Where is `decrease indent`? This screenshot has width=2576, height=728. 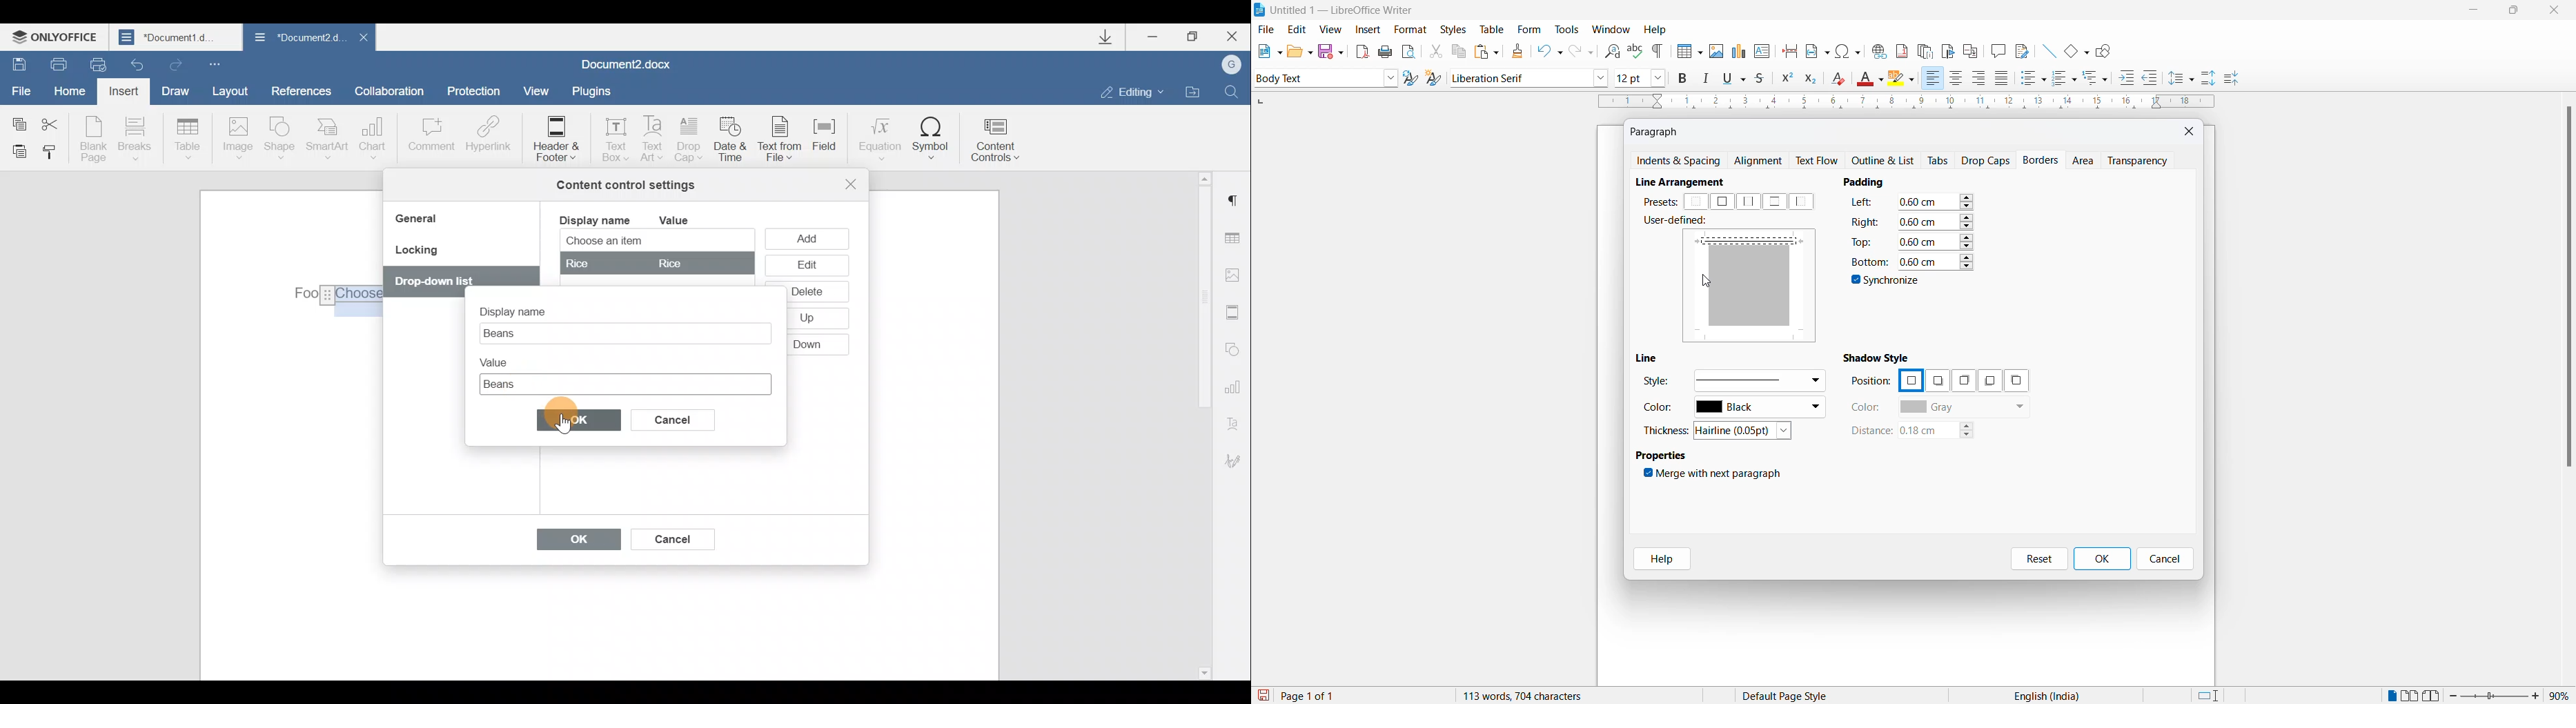
decrease indent is located at coordinates (2154, 79).